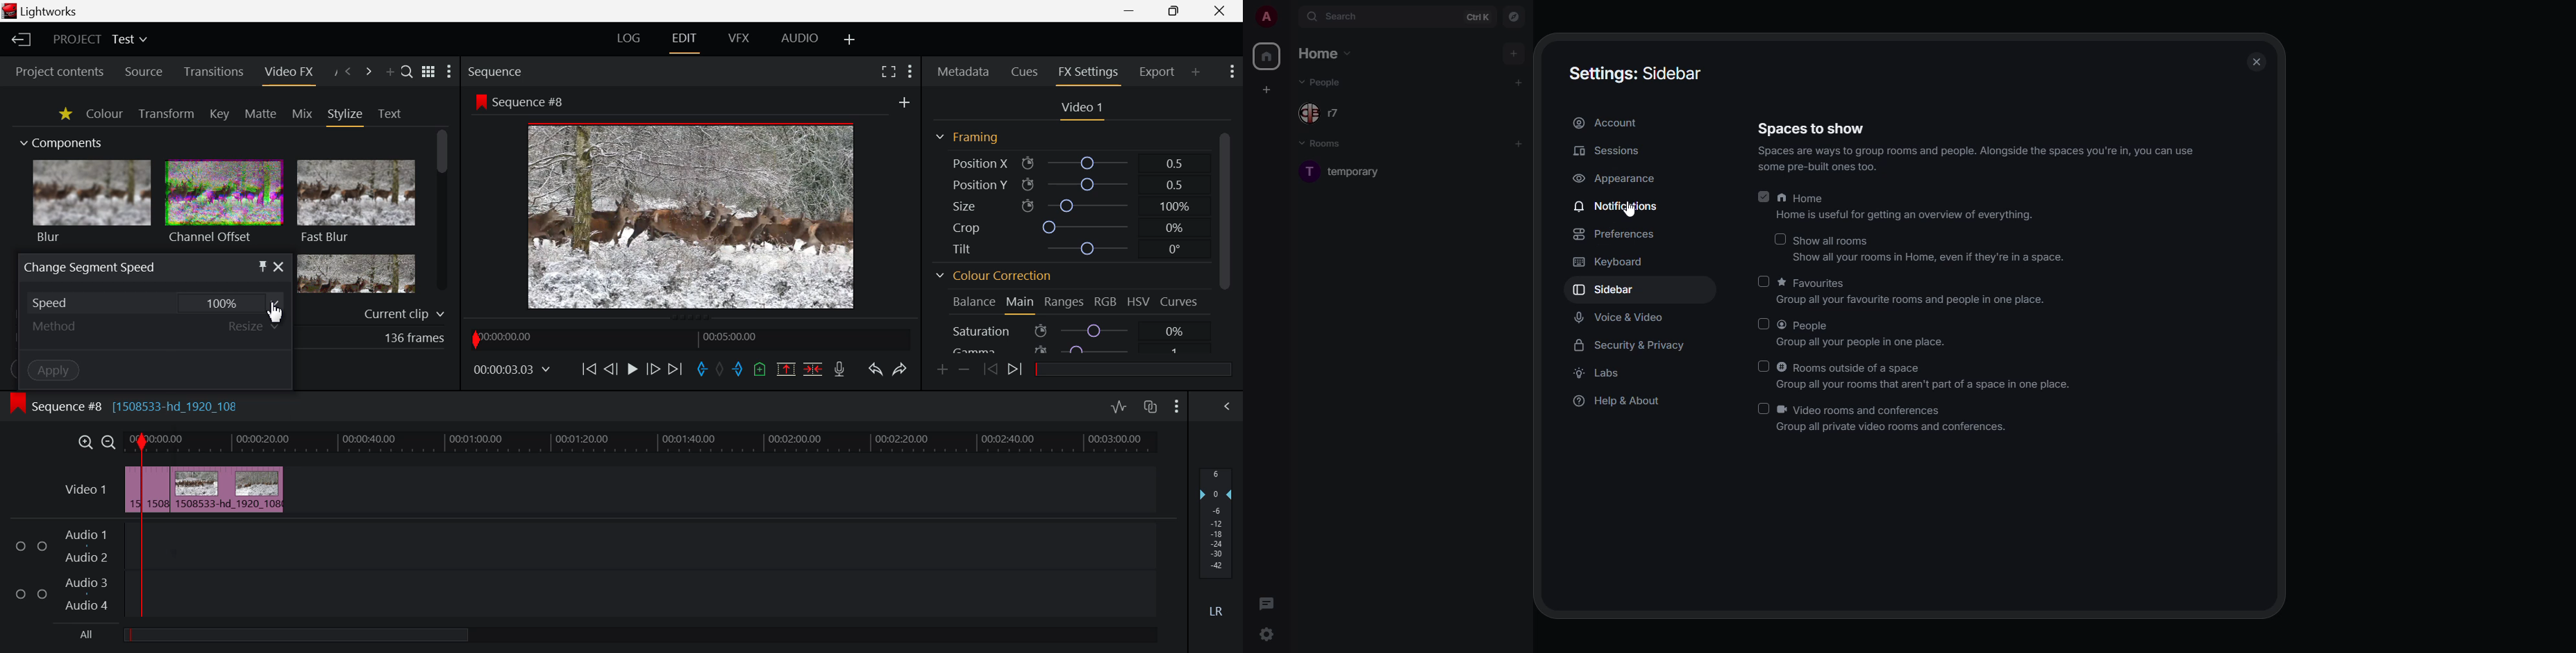  What do you see at coordinates (52, 372) in the screenshot?
I see `Apply` at bounding box center [52, 372].